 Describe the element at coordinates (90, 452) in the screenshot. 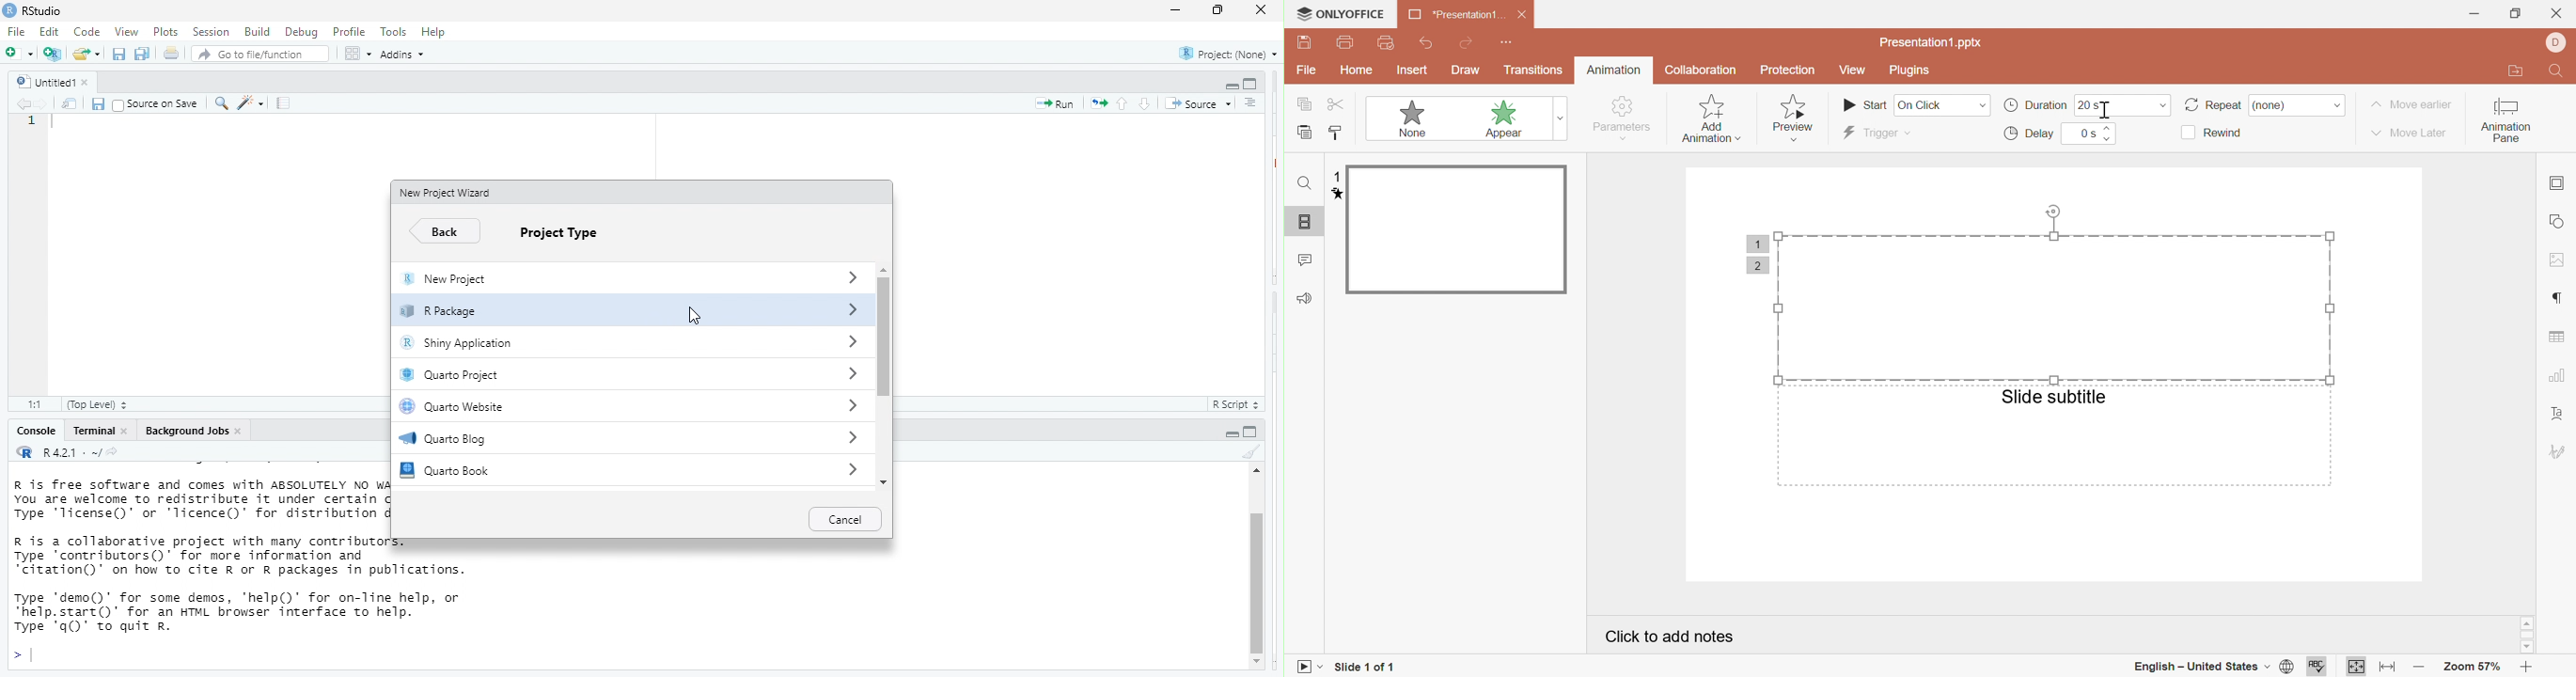

I see ` R421: ~/` at that location.